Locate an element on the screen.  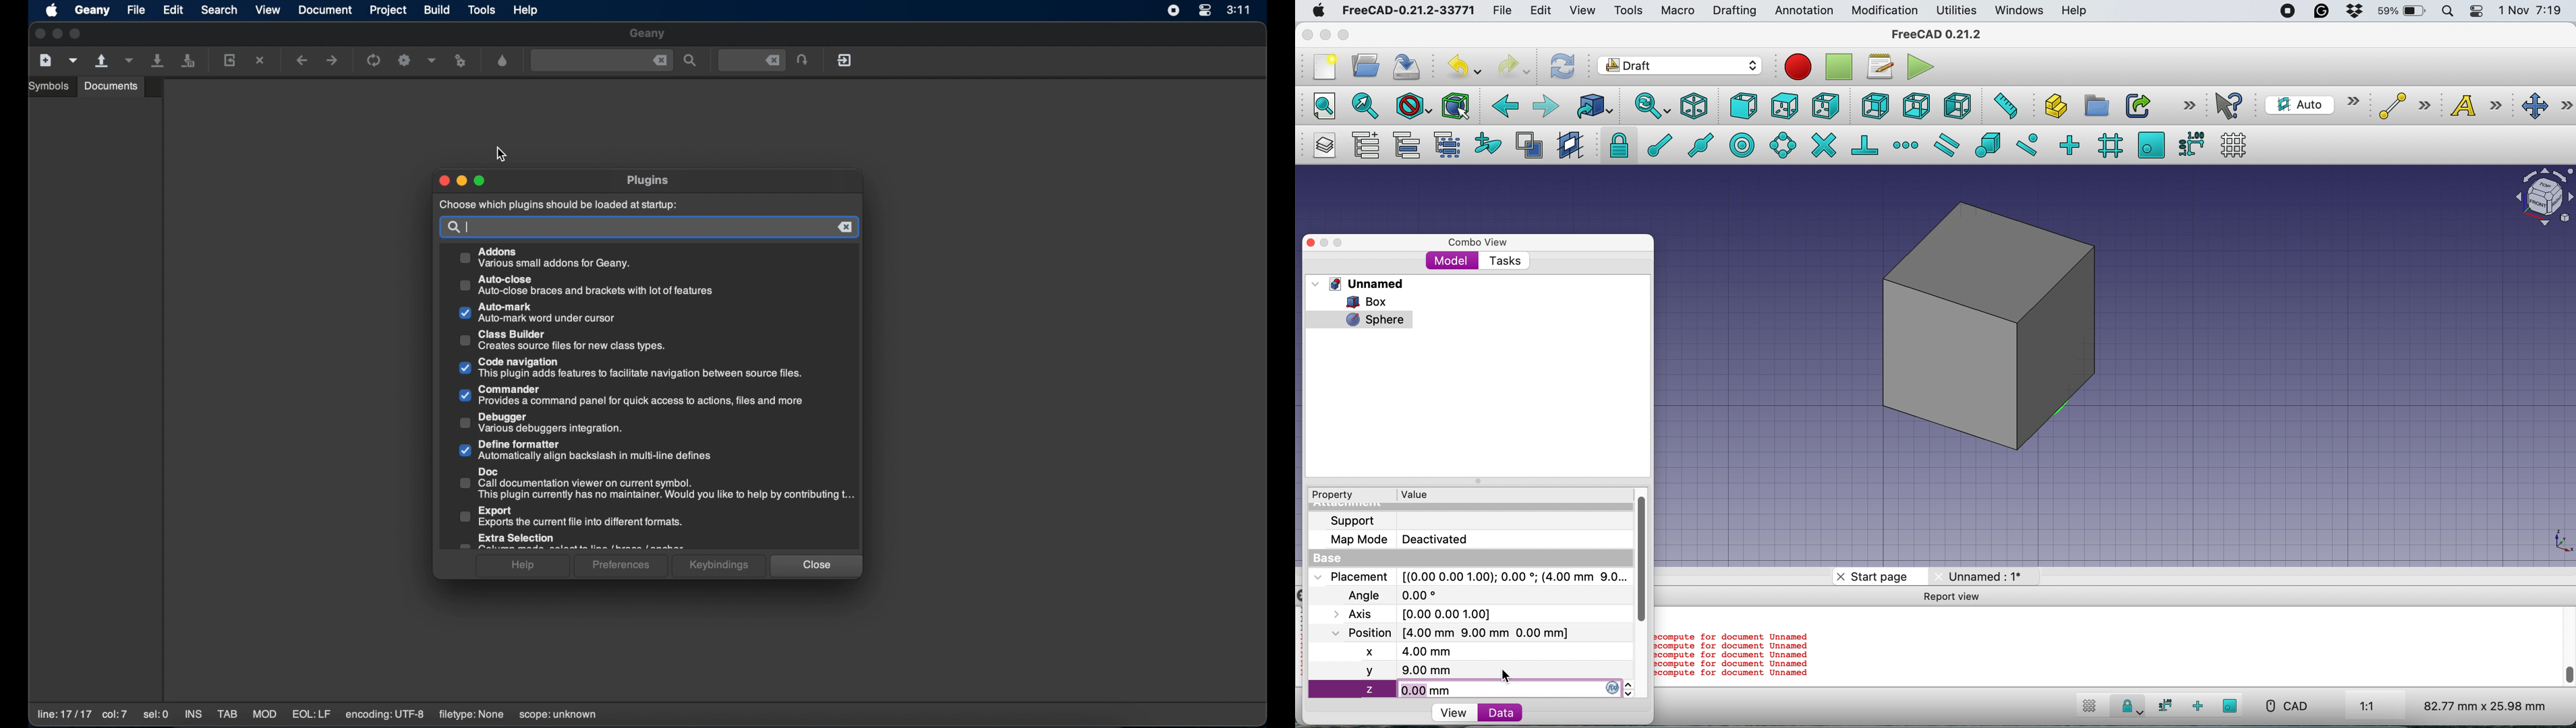
snap perpendicular is located at coordinates (1866, 145).